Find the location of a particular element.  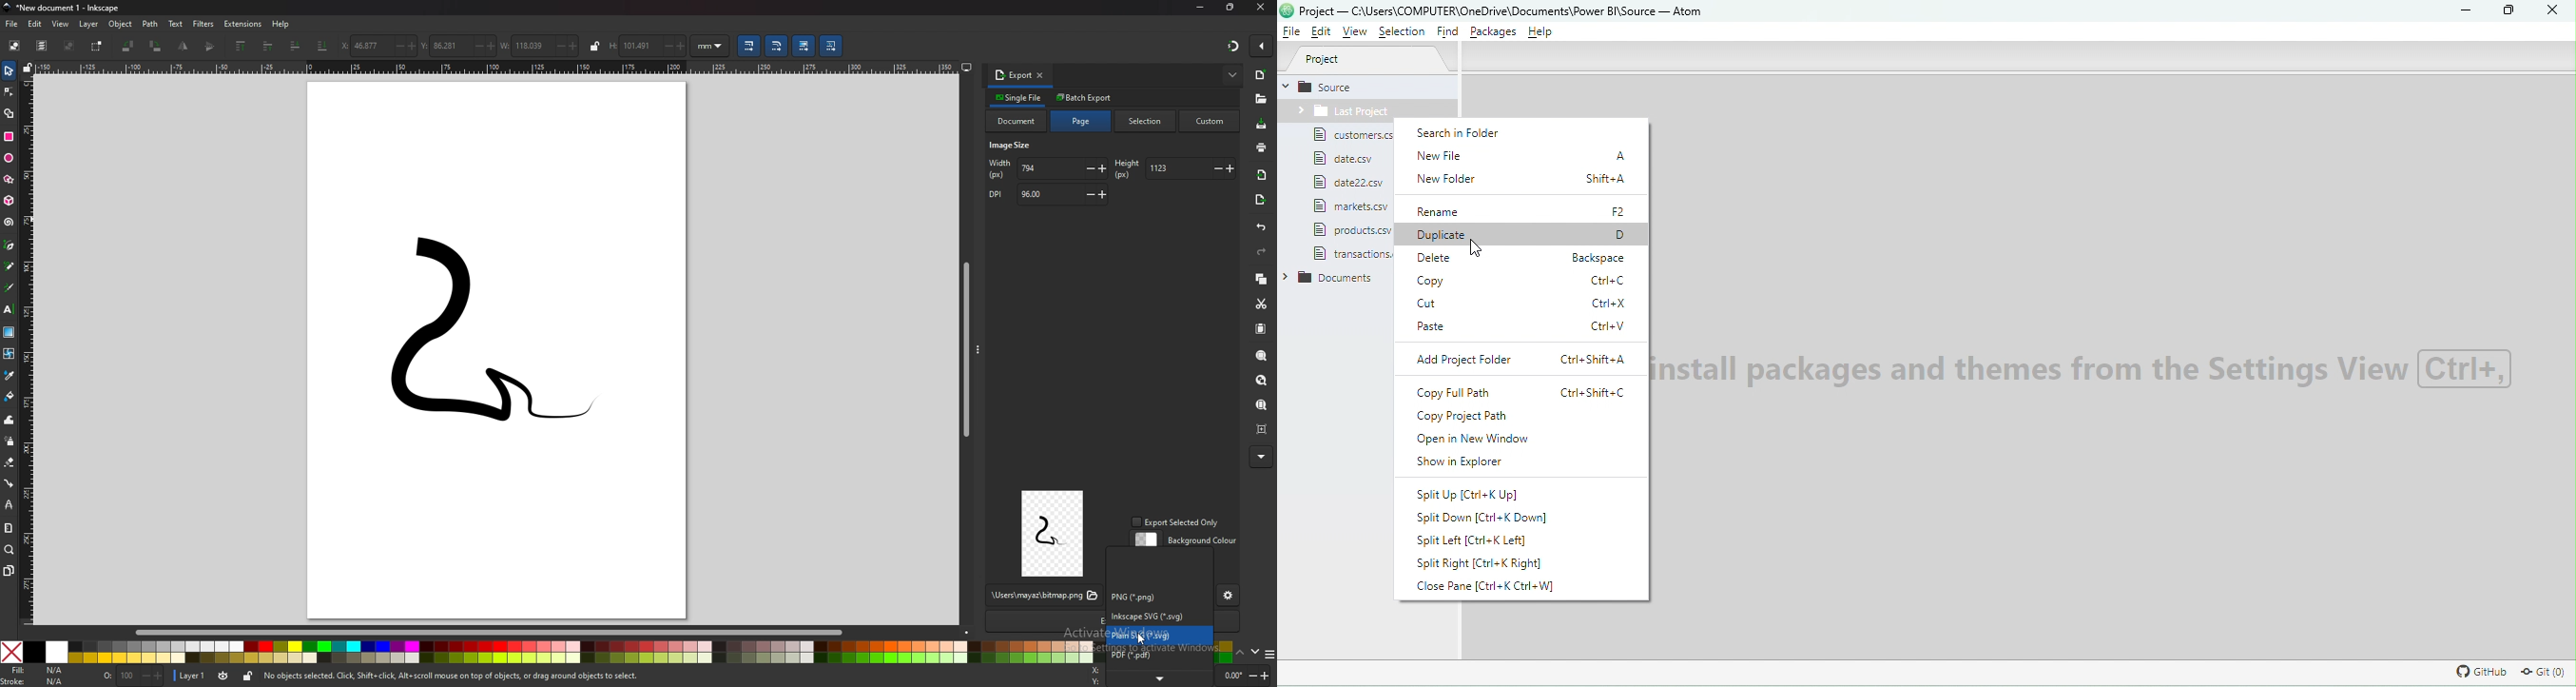

save is located at coordinates (1262, 124).